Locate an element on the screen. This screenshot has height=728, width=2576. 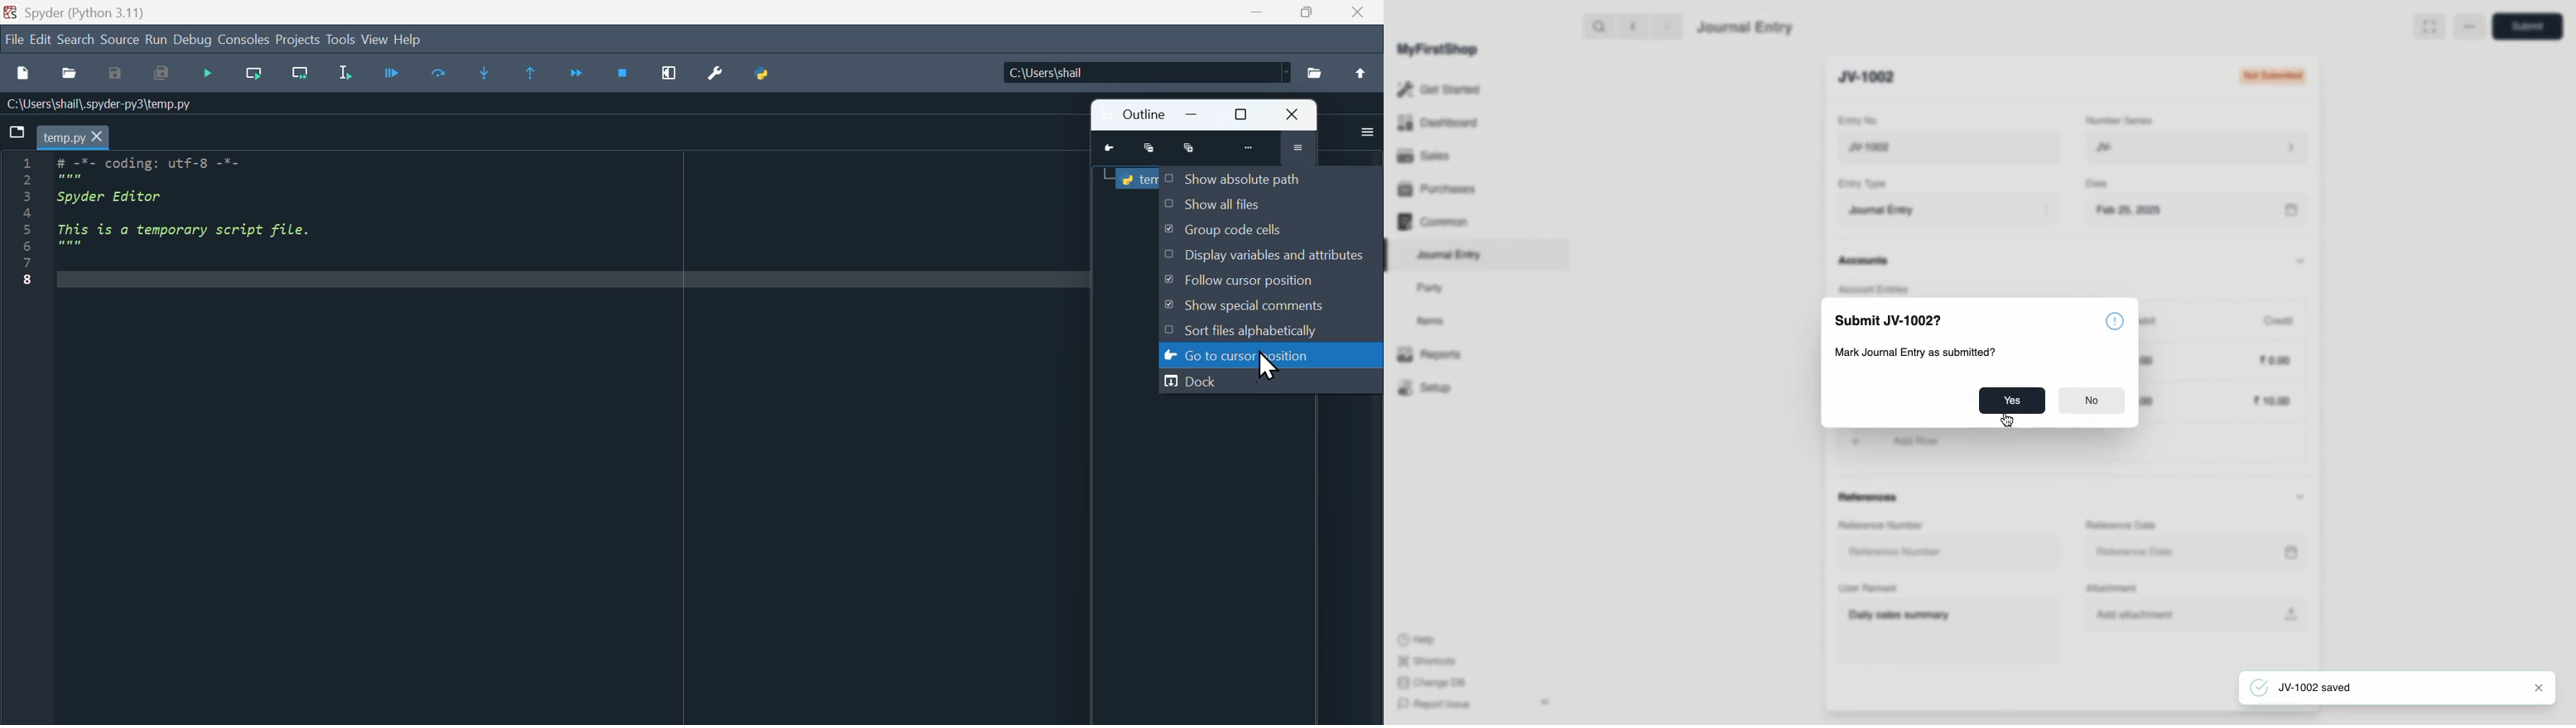
close is located at coordinates (1358, 12).